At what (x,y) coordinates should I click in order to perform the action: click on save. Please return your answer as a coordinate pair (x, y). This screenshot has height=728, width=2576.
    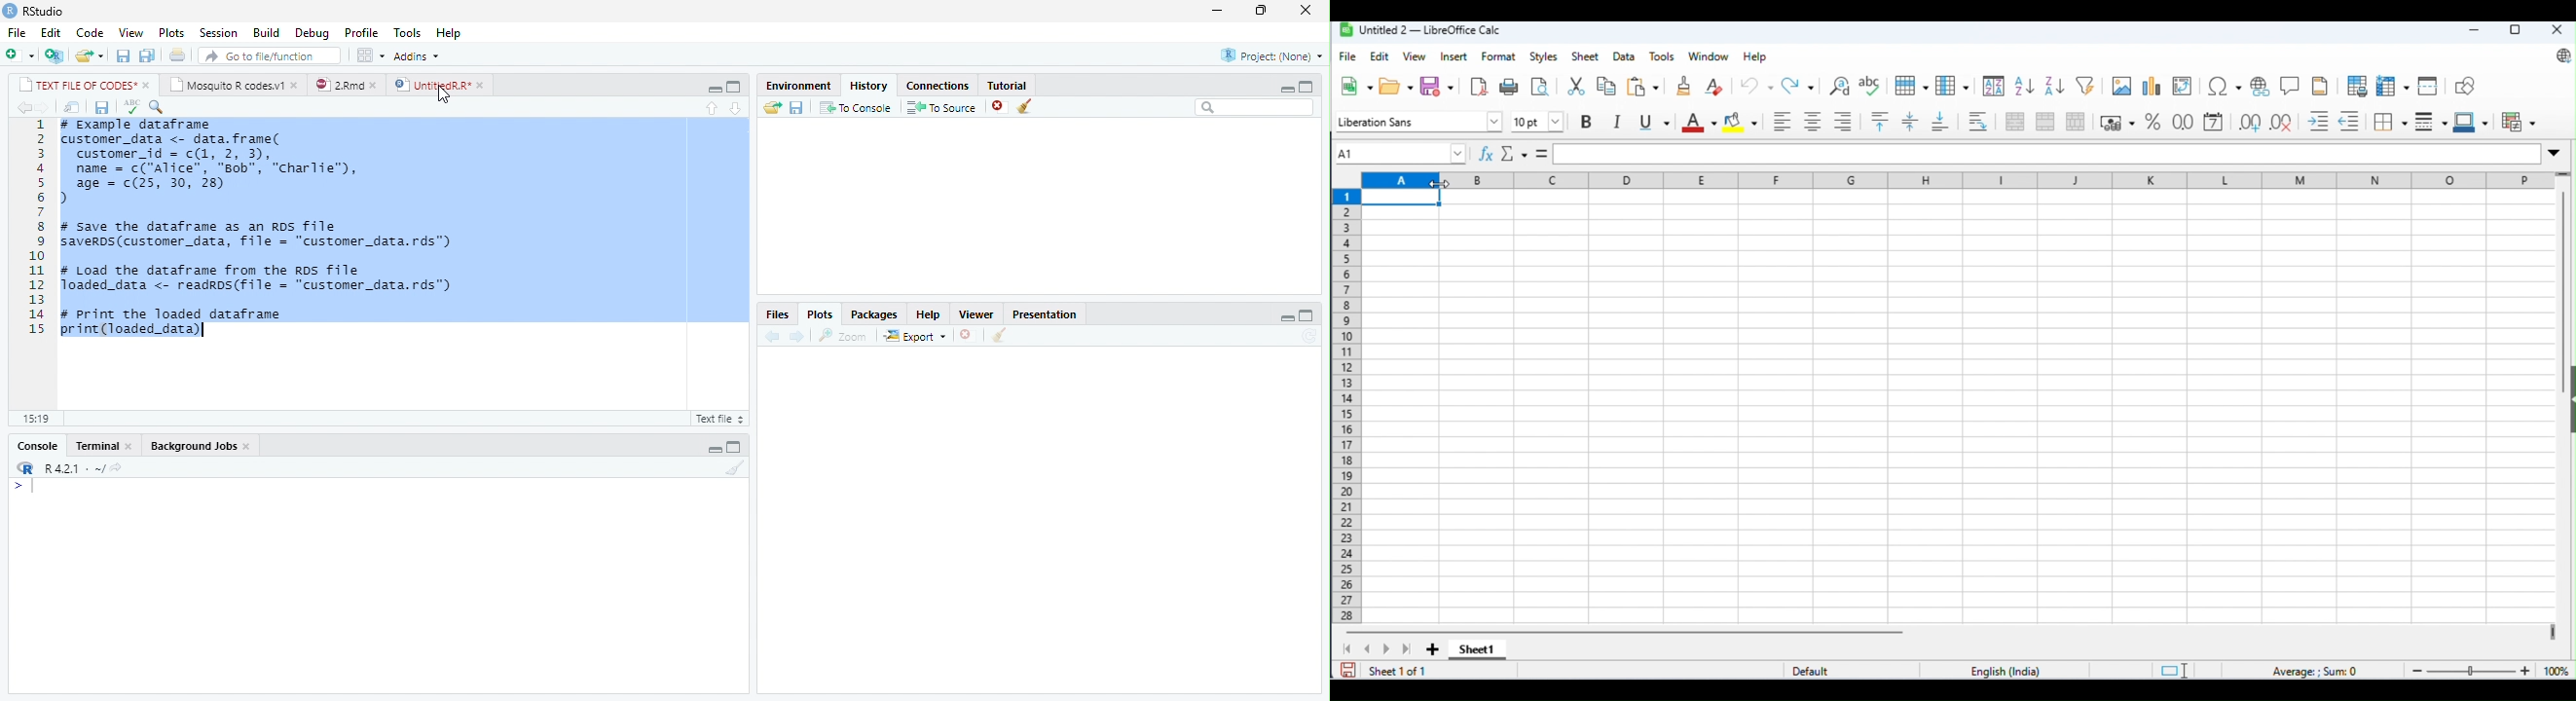
    Looking at the image, I should click on (101, 108).